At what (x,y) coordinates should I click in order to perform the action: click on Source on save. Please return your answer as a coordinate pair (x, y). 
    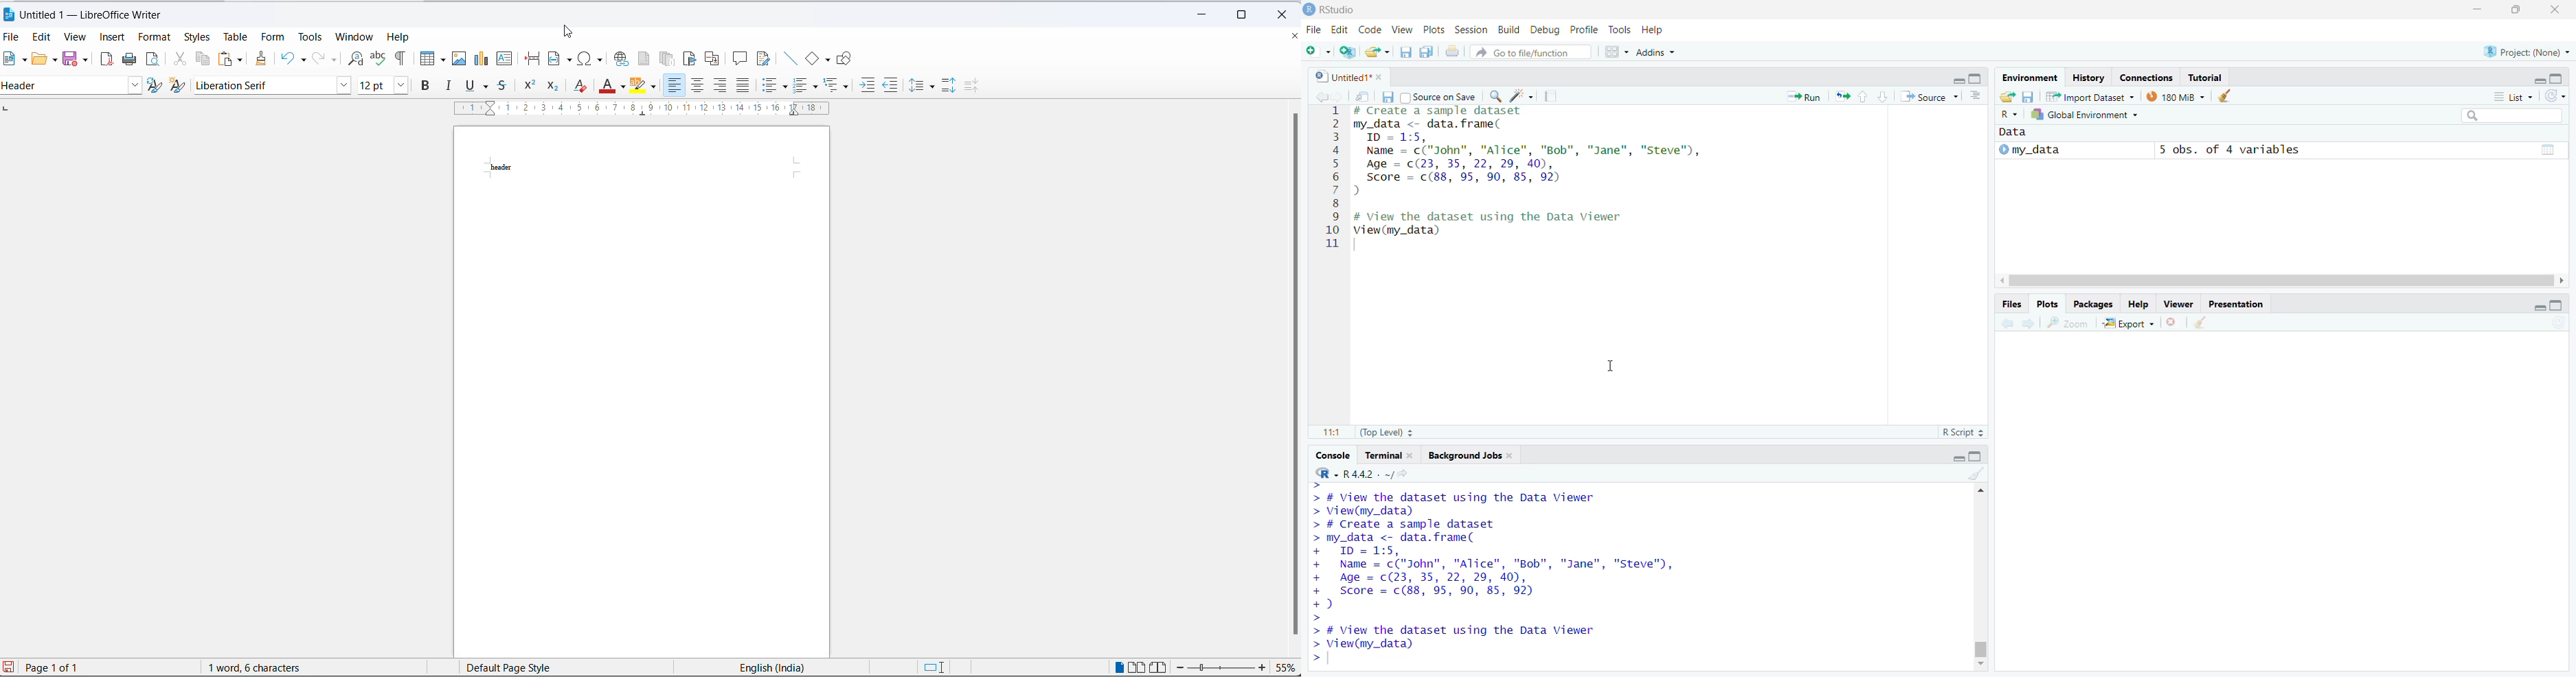
    Looking at the image, I should click on (1437, 97).